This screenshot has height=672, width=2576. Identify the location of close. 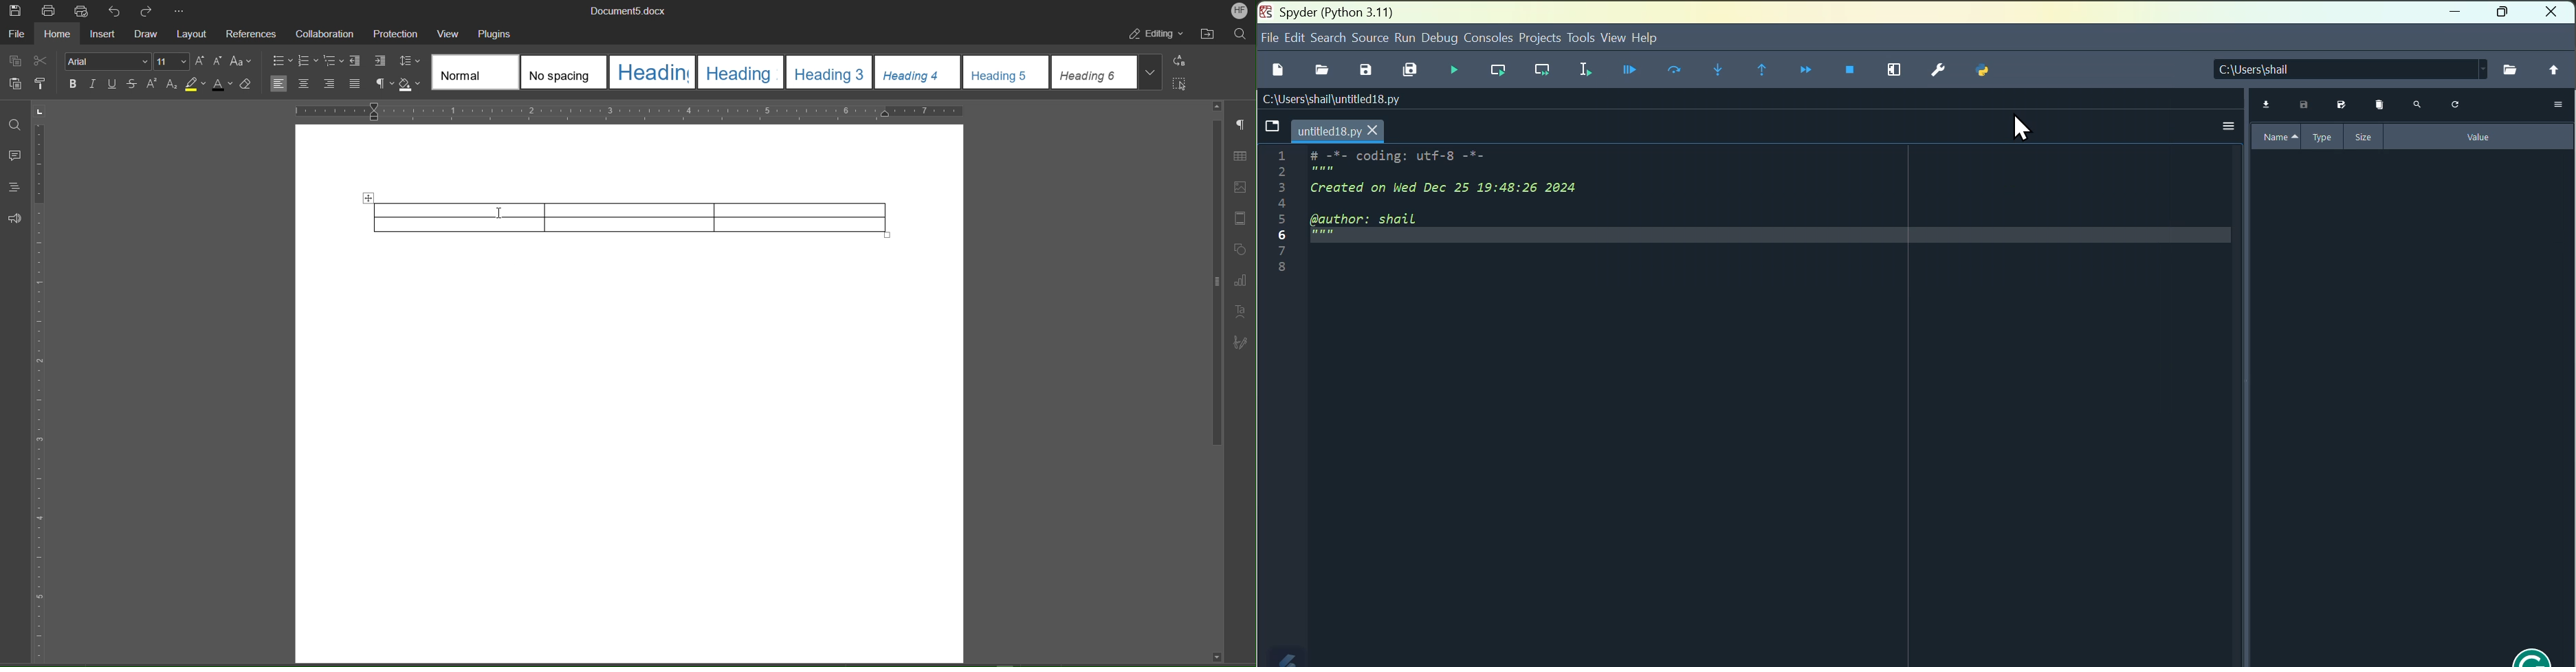
(2551, 12).